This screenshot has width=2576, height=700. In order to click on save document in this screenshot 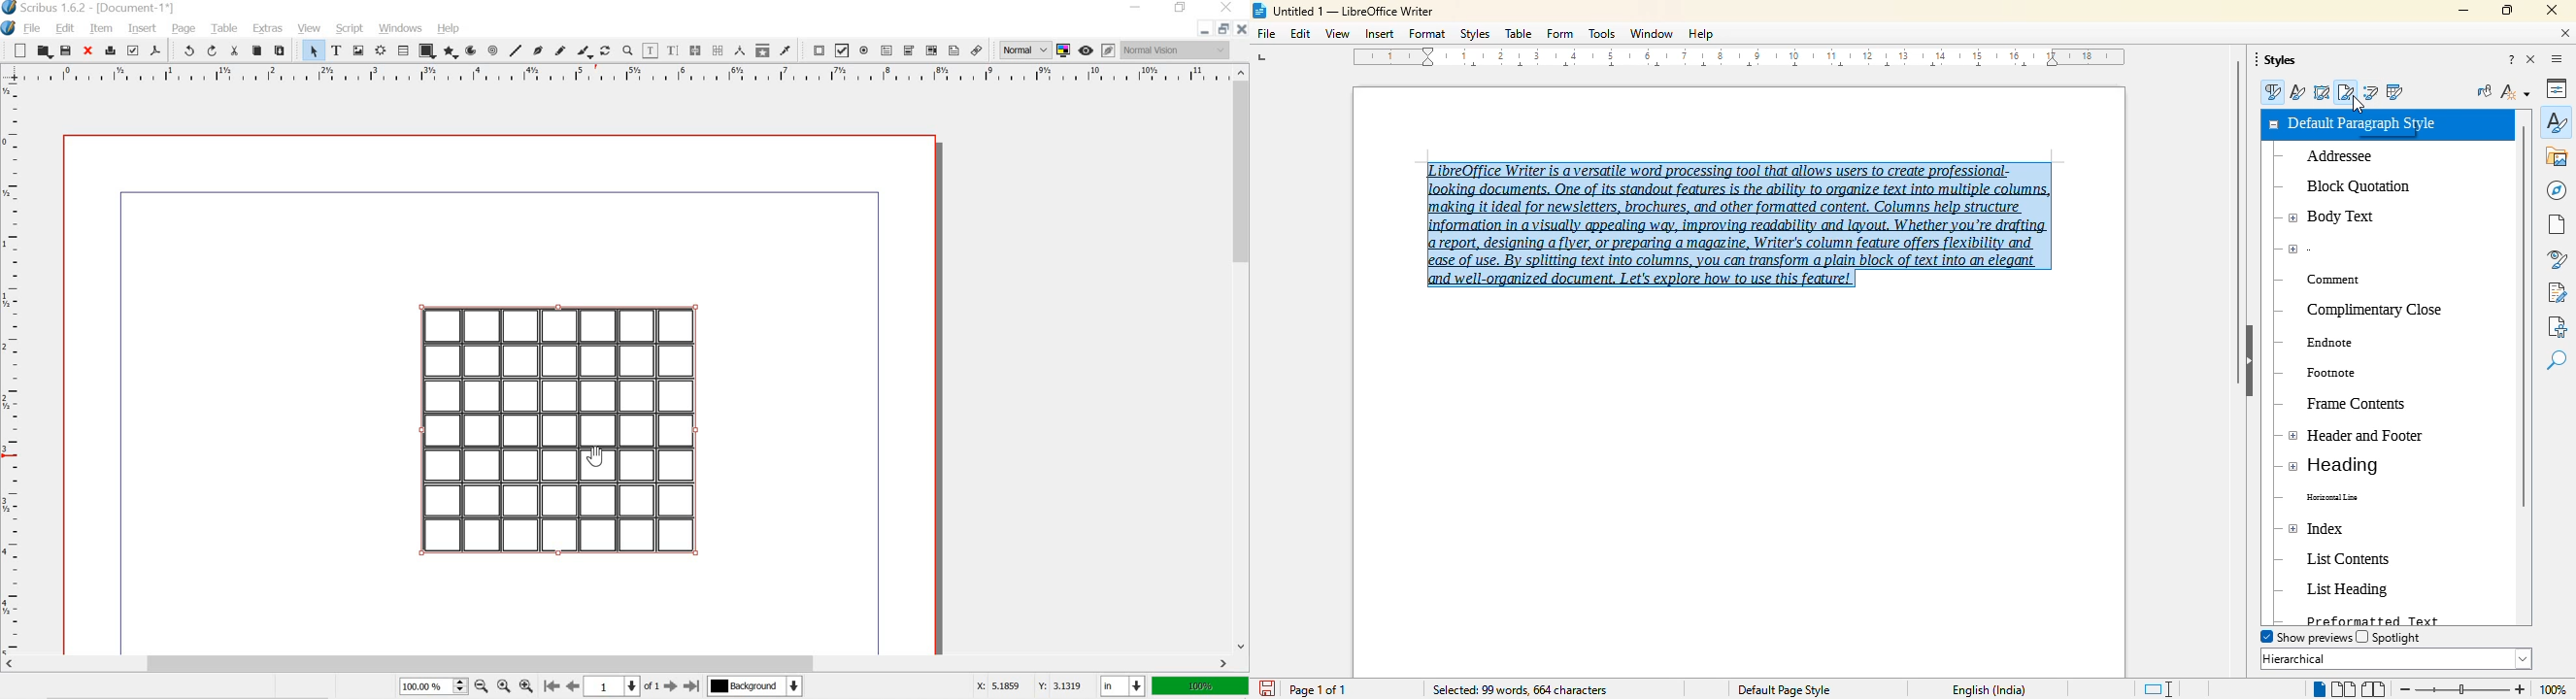, I will do `click(1268, 687)`.